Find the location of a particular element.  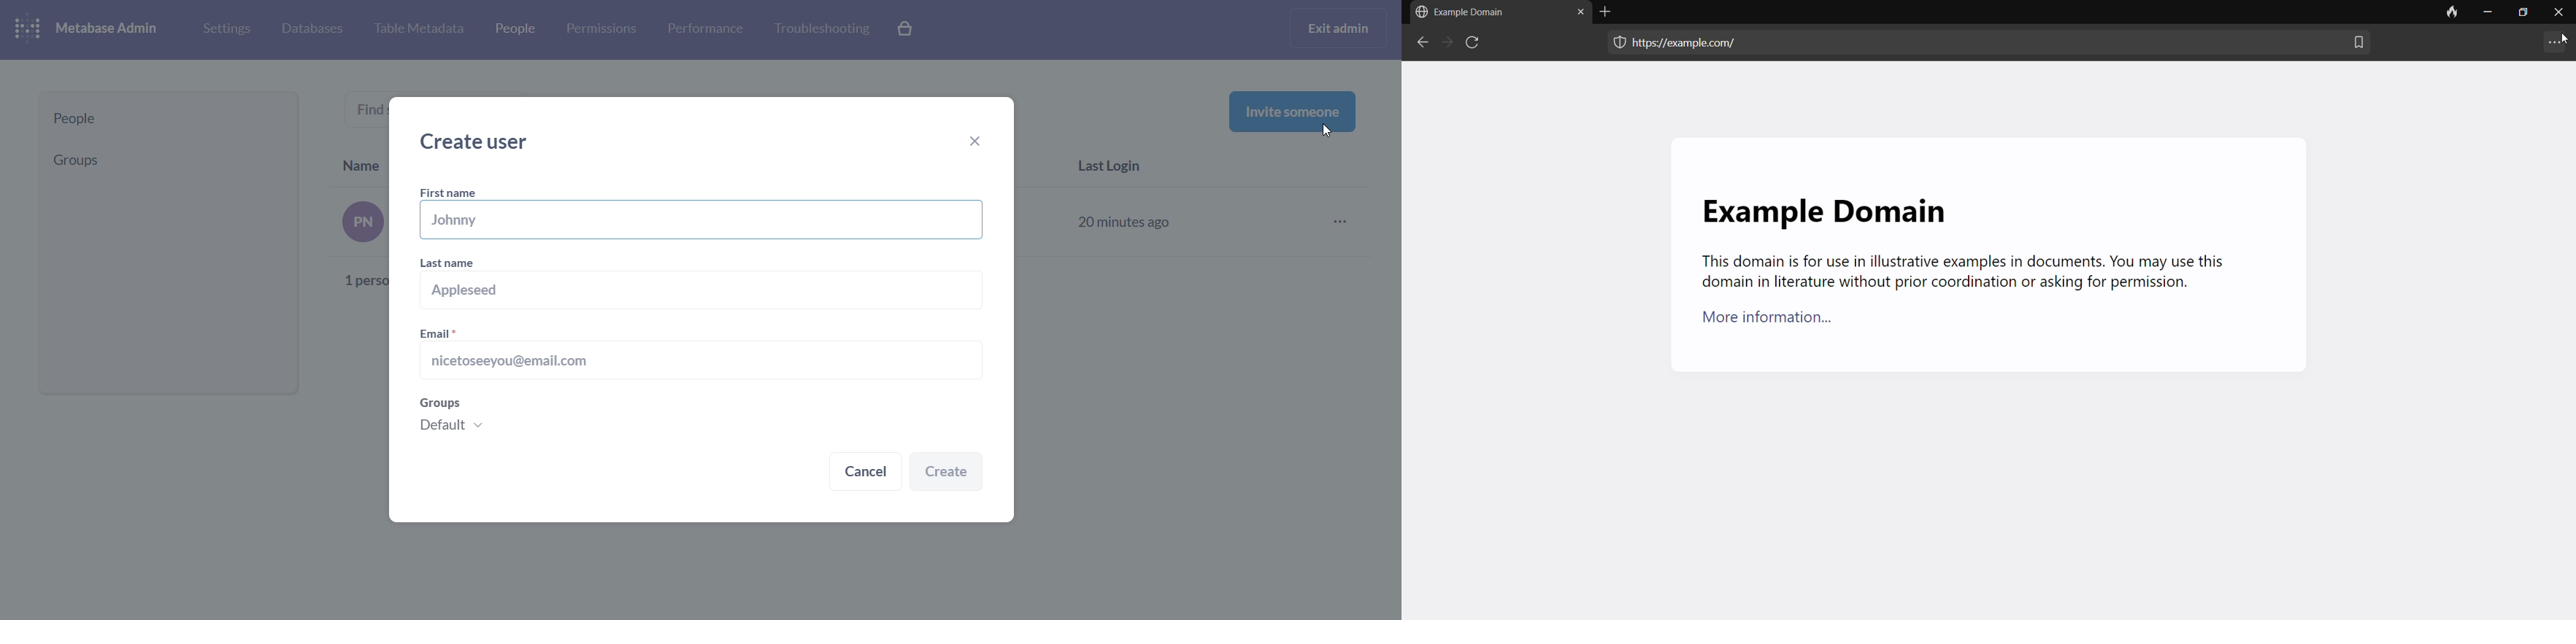

maximize is located at coordinates (2522, 15).